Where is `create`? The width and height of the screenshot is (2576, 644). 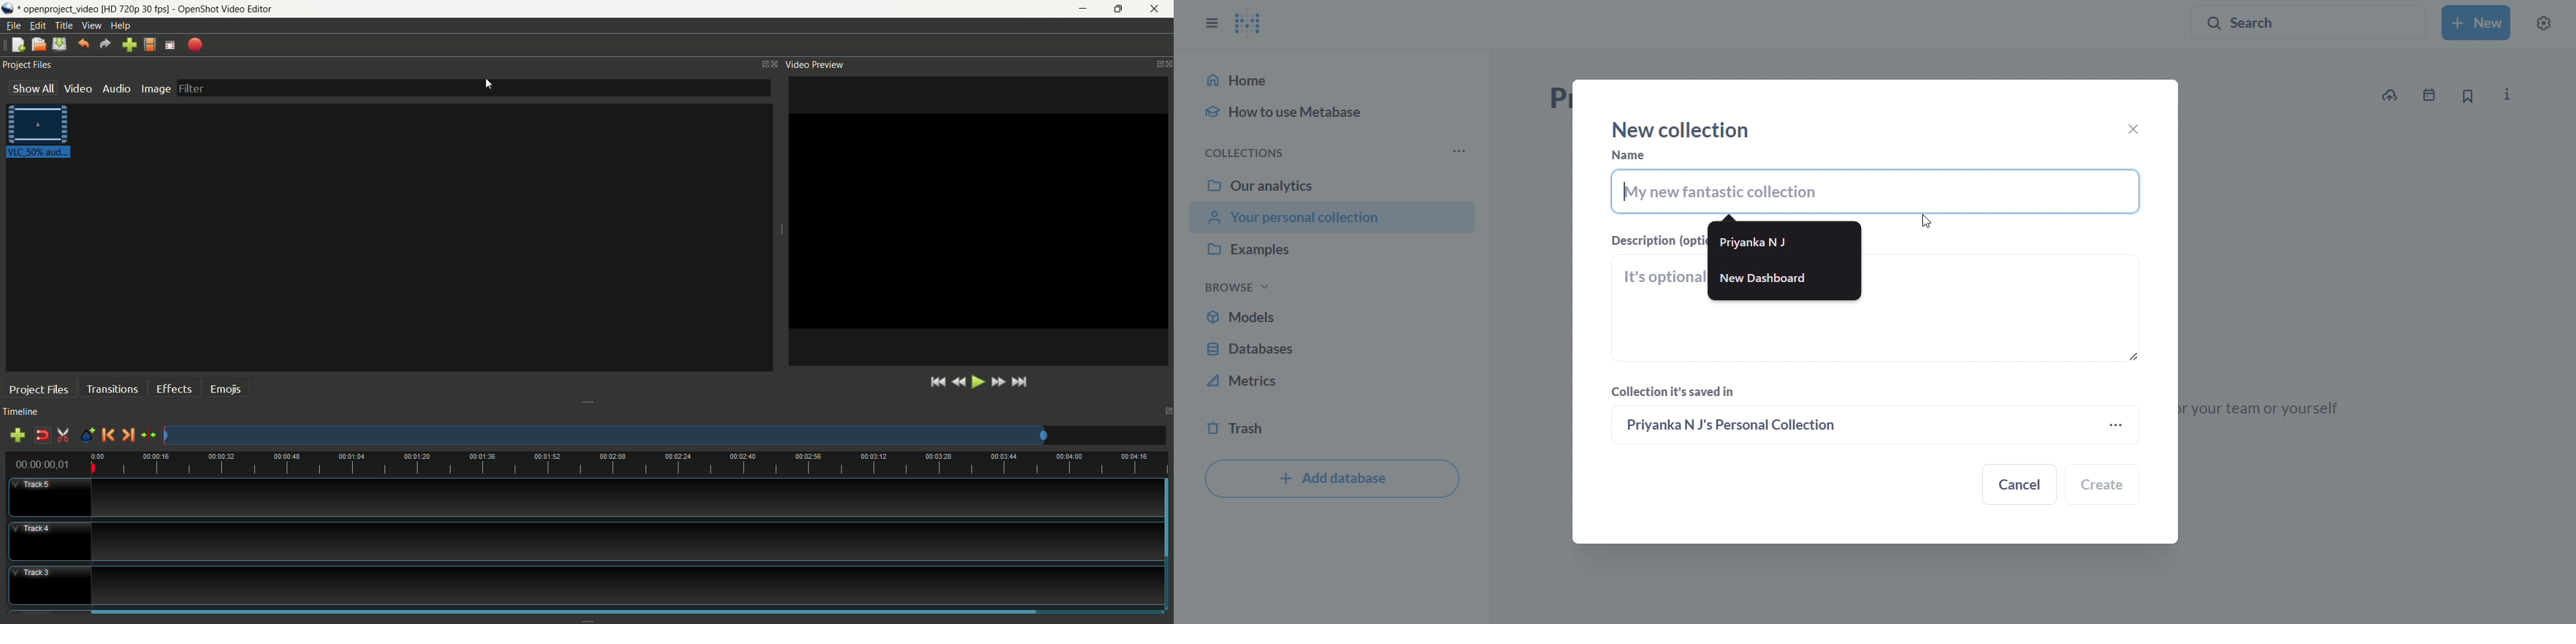 create is located at coordinates (2103, 485).